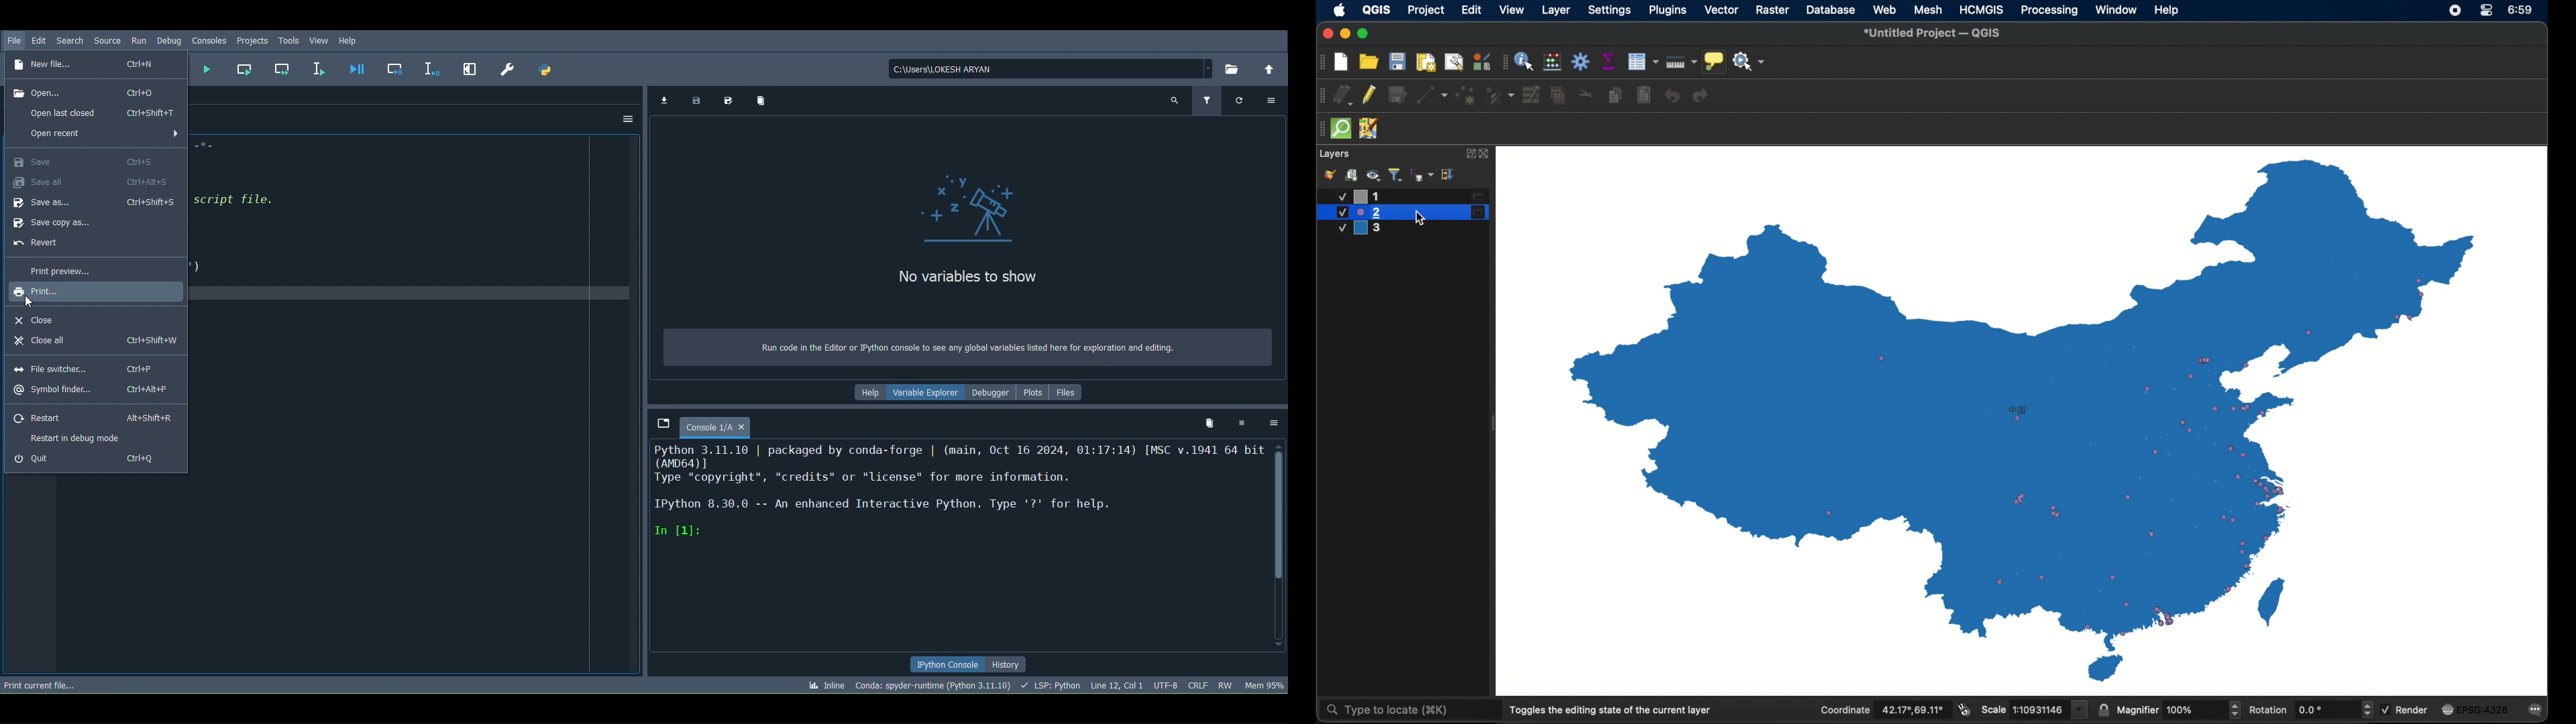 The height and width of the screenshot is (728, 2576). Describe the element at coordinates (699, 101) in the screenshot. I see `Save data` at that location.